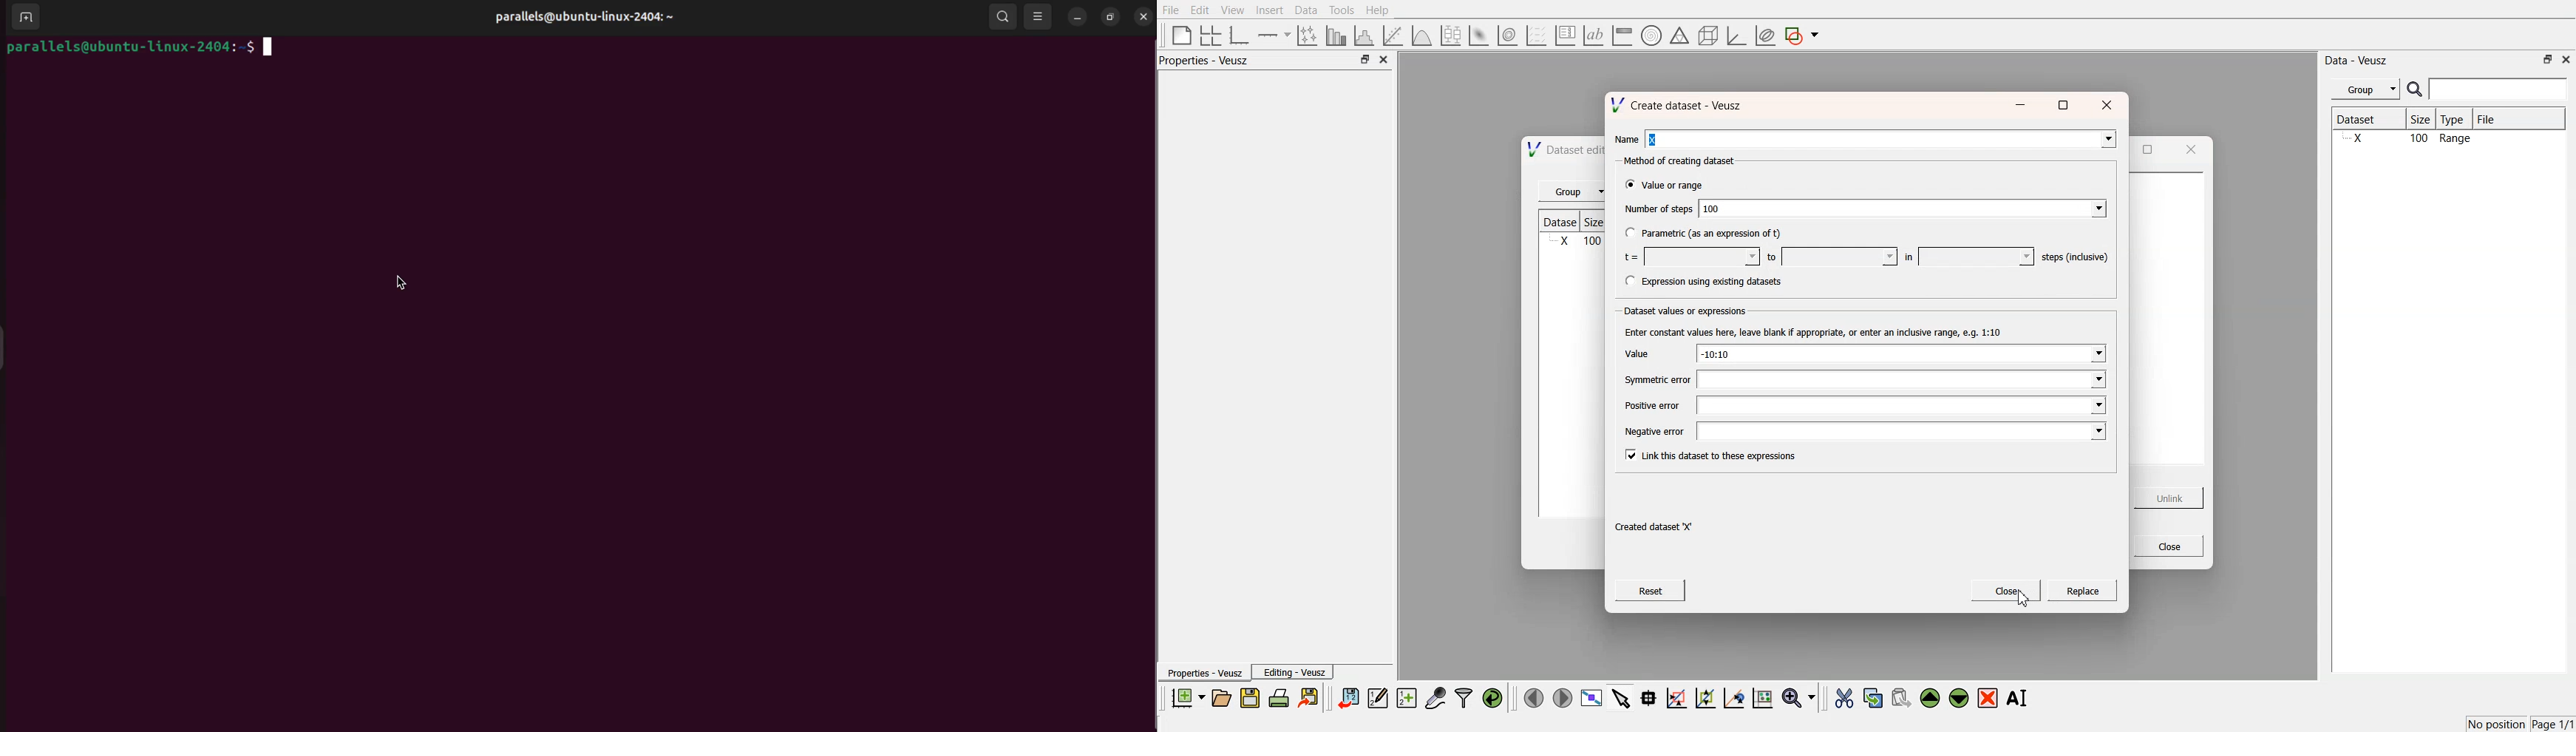 The image size is (2576, 756). Describe the element at coordinates (1764, 36) in the screenshot. I see `plot covariance ellipses` at that location.